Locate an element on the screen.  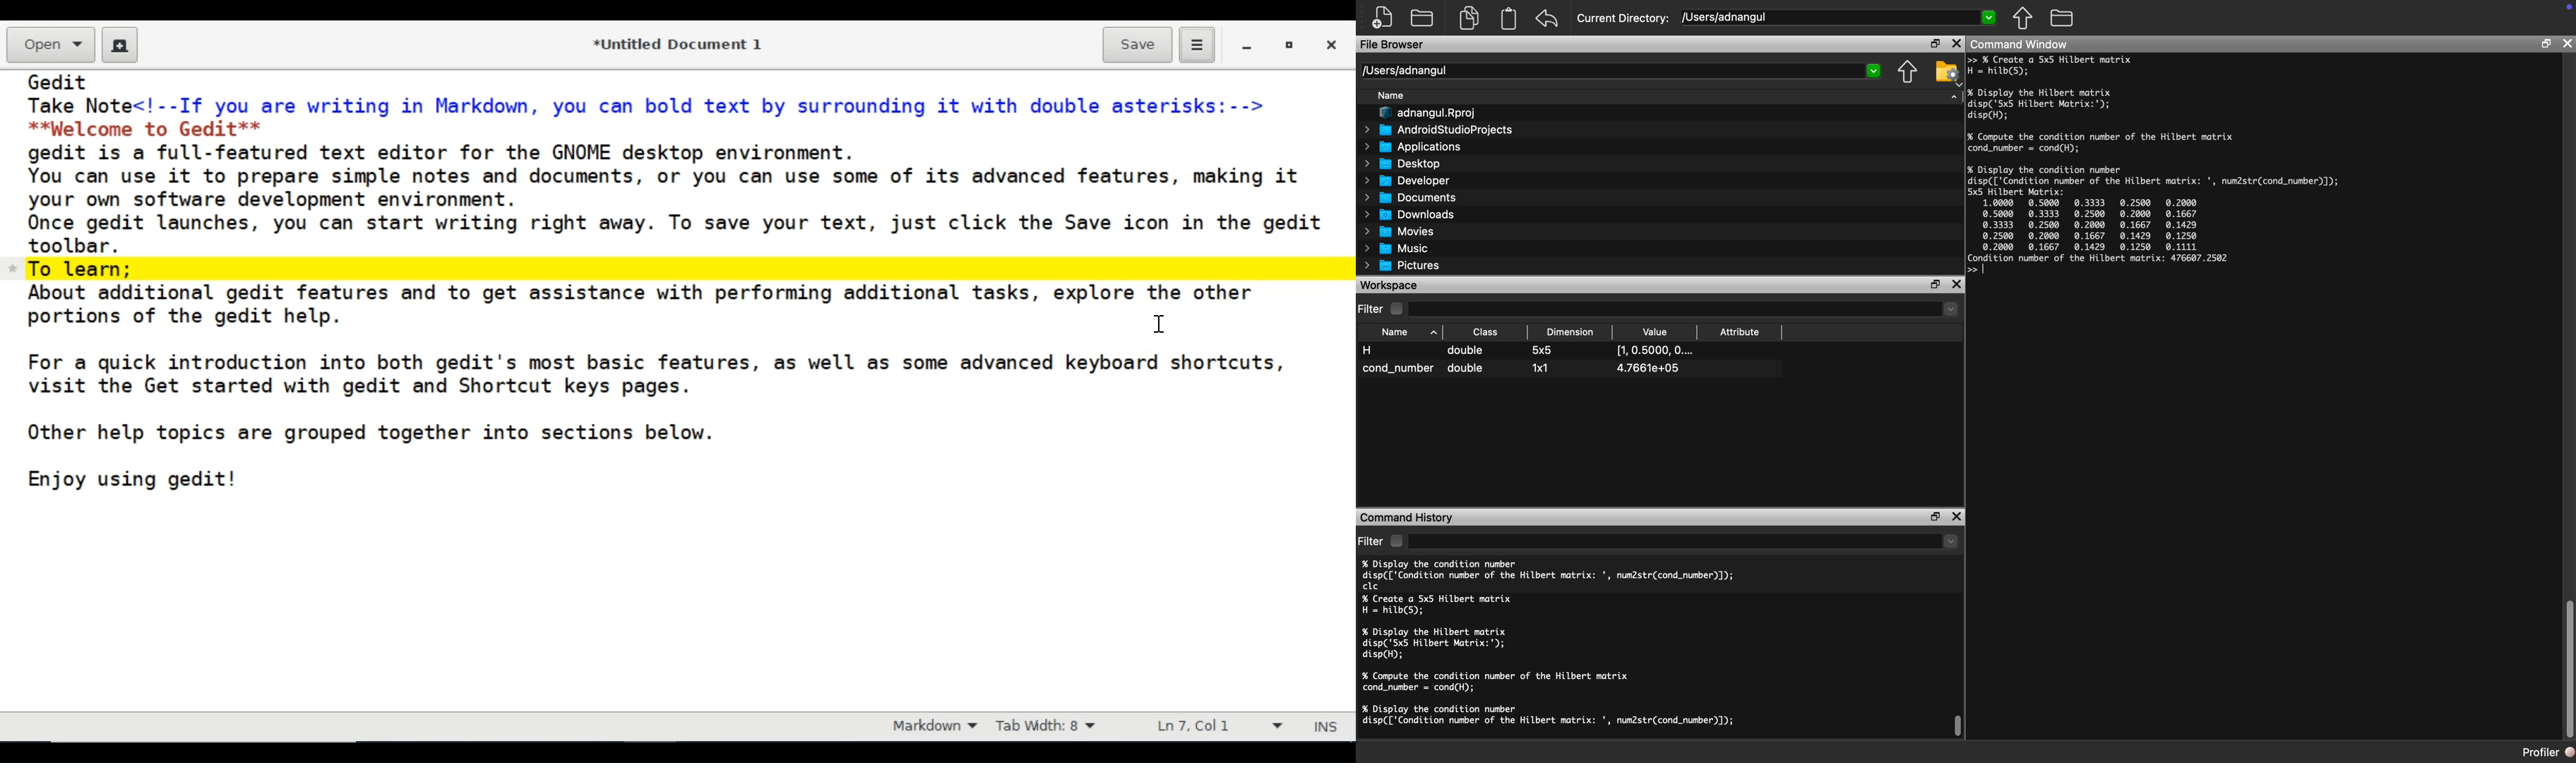
Name  is located at coordinates (1408, 332).